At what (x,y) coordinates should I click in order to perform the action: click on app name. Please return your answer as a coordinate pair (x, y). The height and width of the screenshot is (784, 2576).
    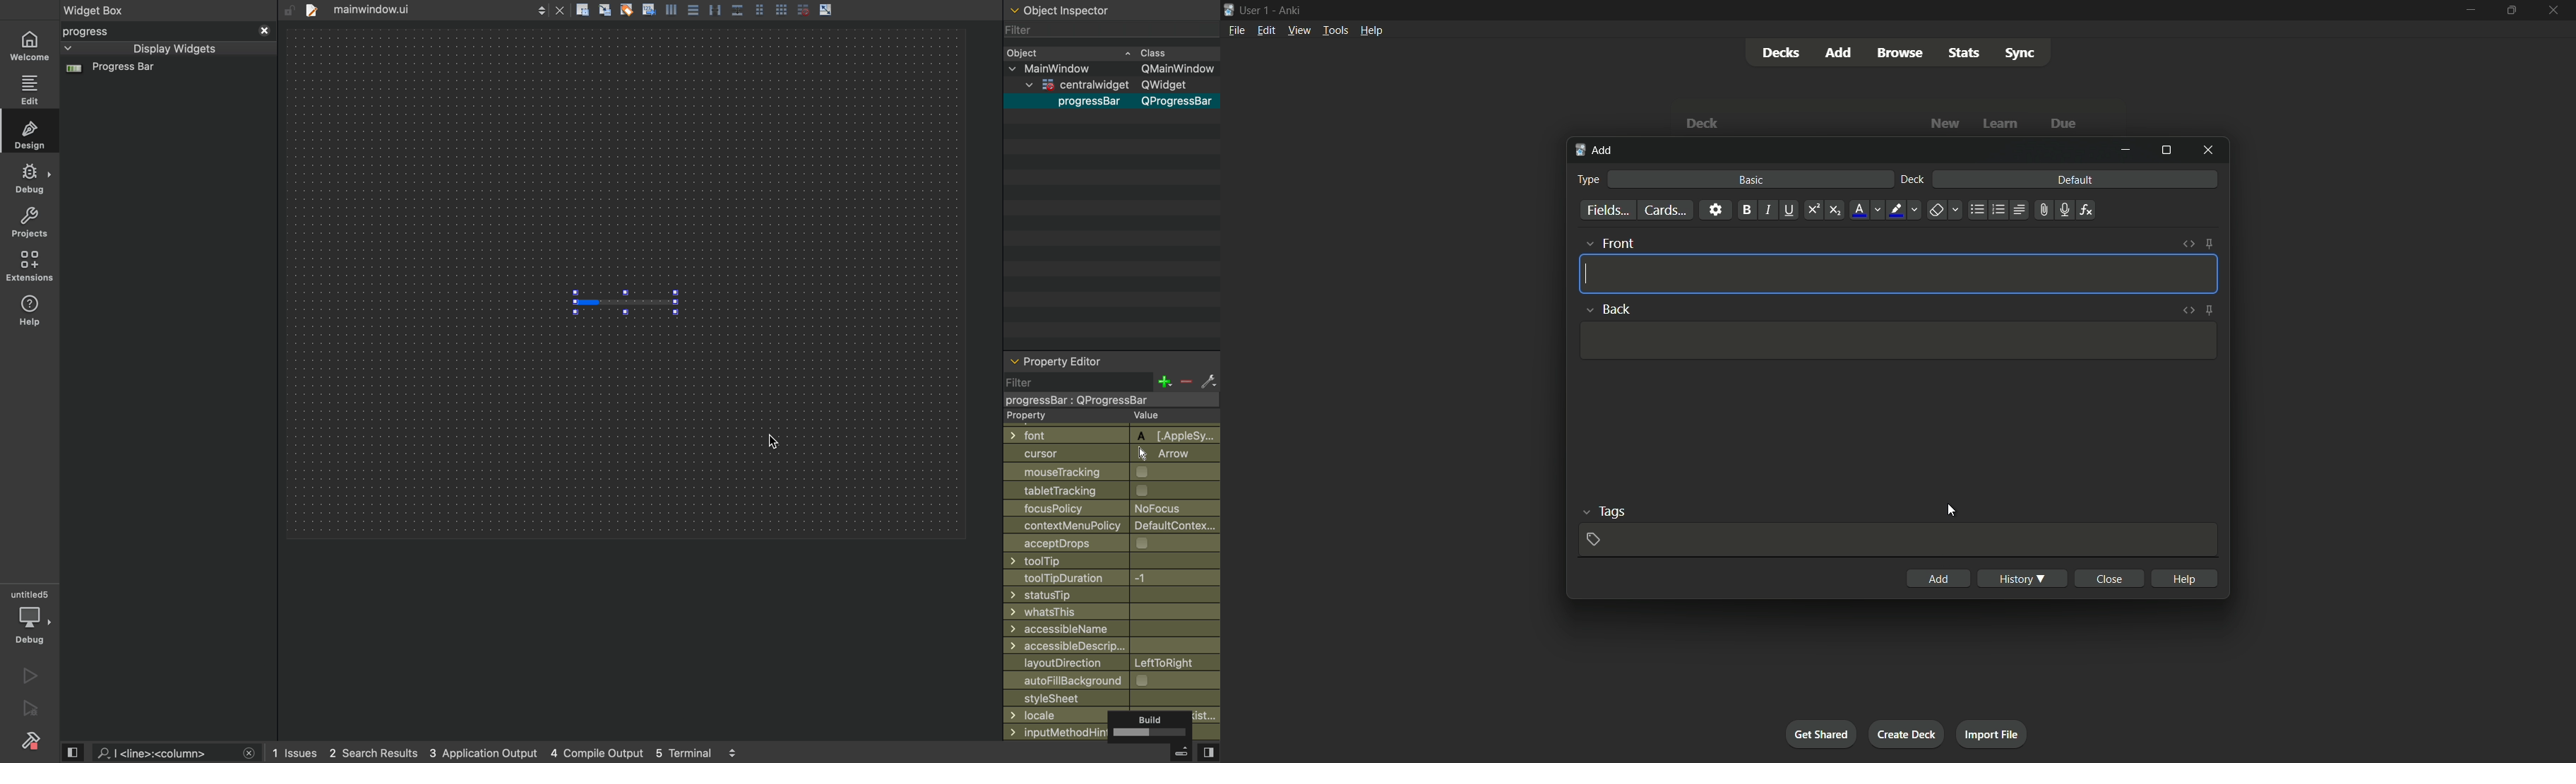
    Looking at the image, I should click on (1292, 10).